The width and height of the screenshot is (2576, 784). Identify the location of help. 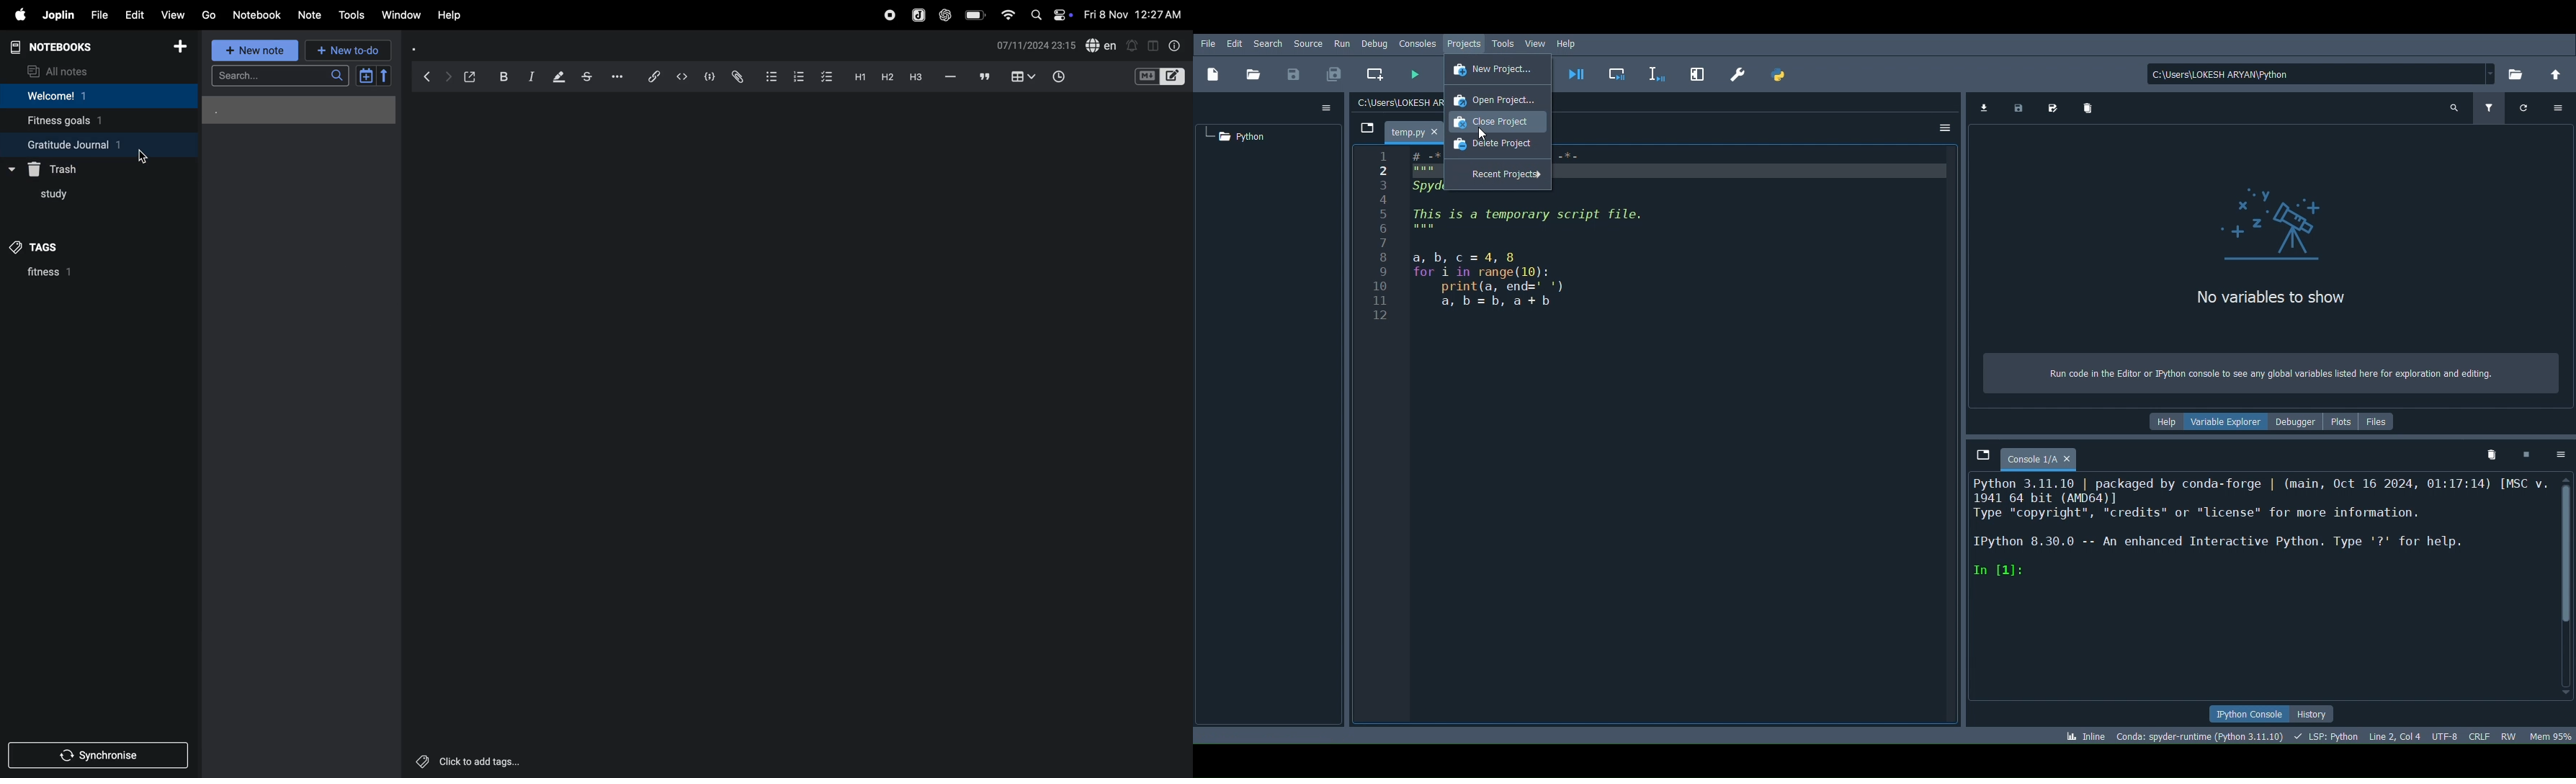
(450, 16).